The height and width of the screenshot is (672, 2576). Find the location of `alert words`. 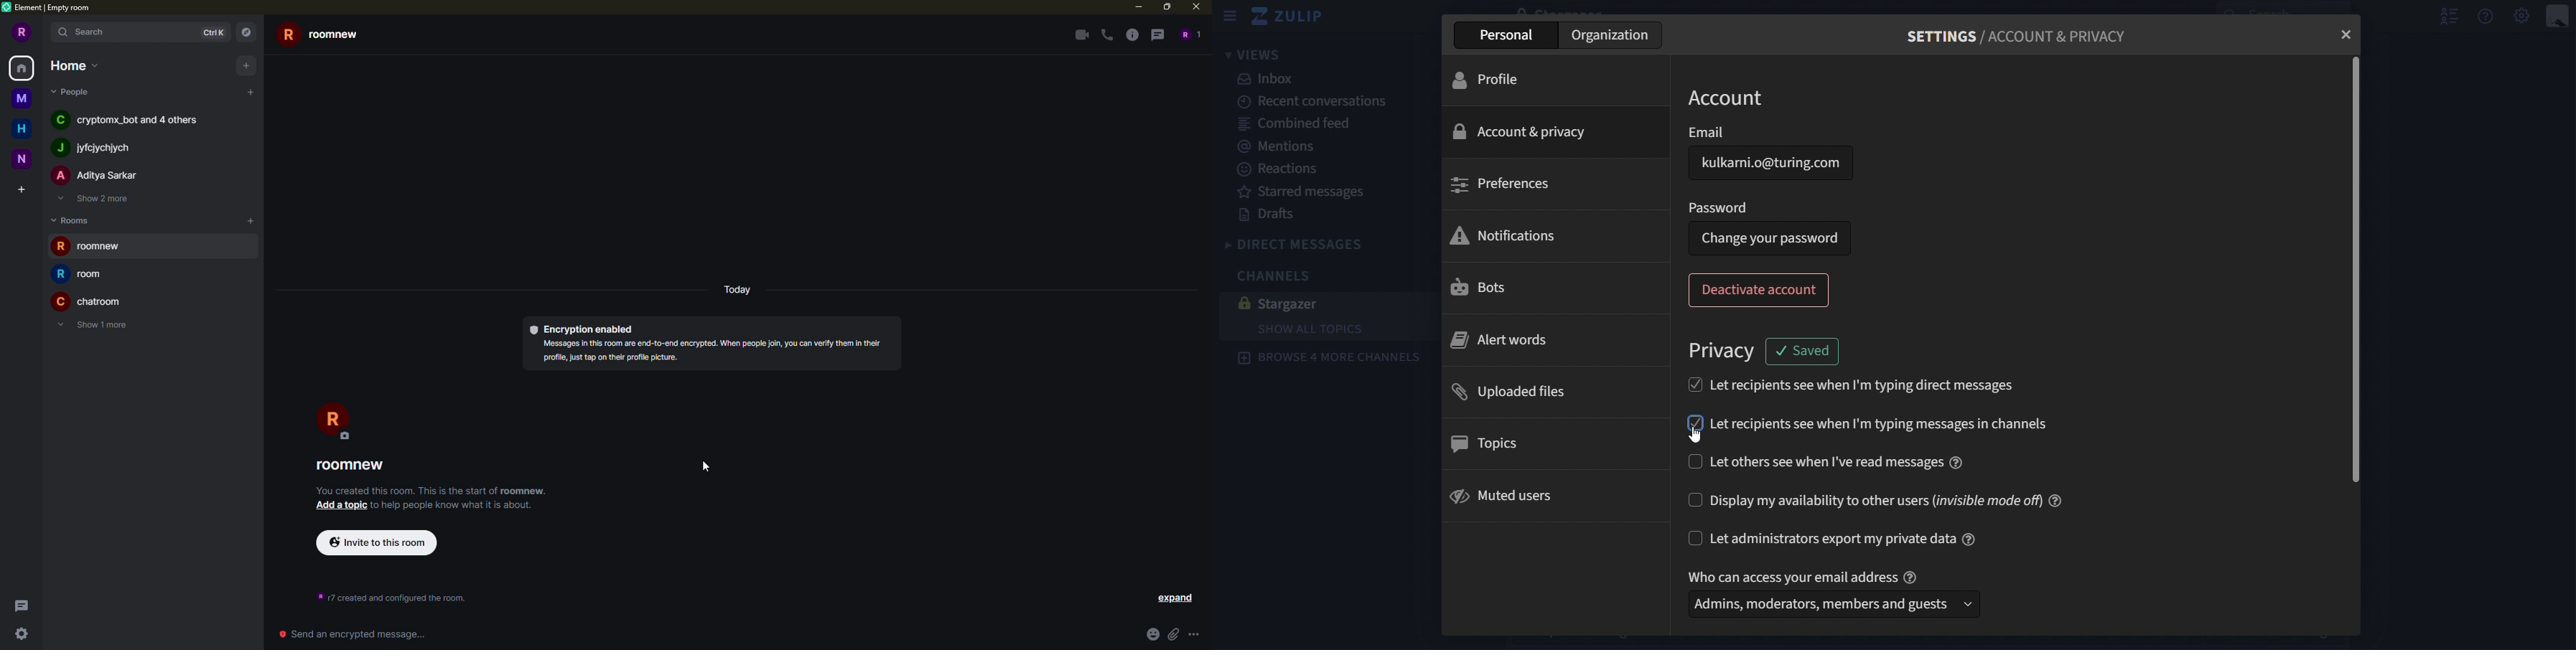

alert words is located at coordinates (1501, 342).